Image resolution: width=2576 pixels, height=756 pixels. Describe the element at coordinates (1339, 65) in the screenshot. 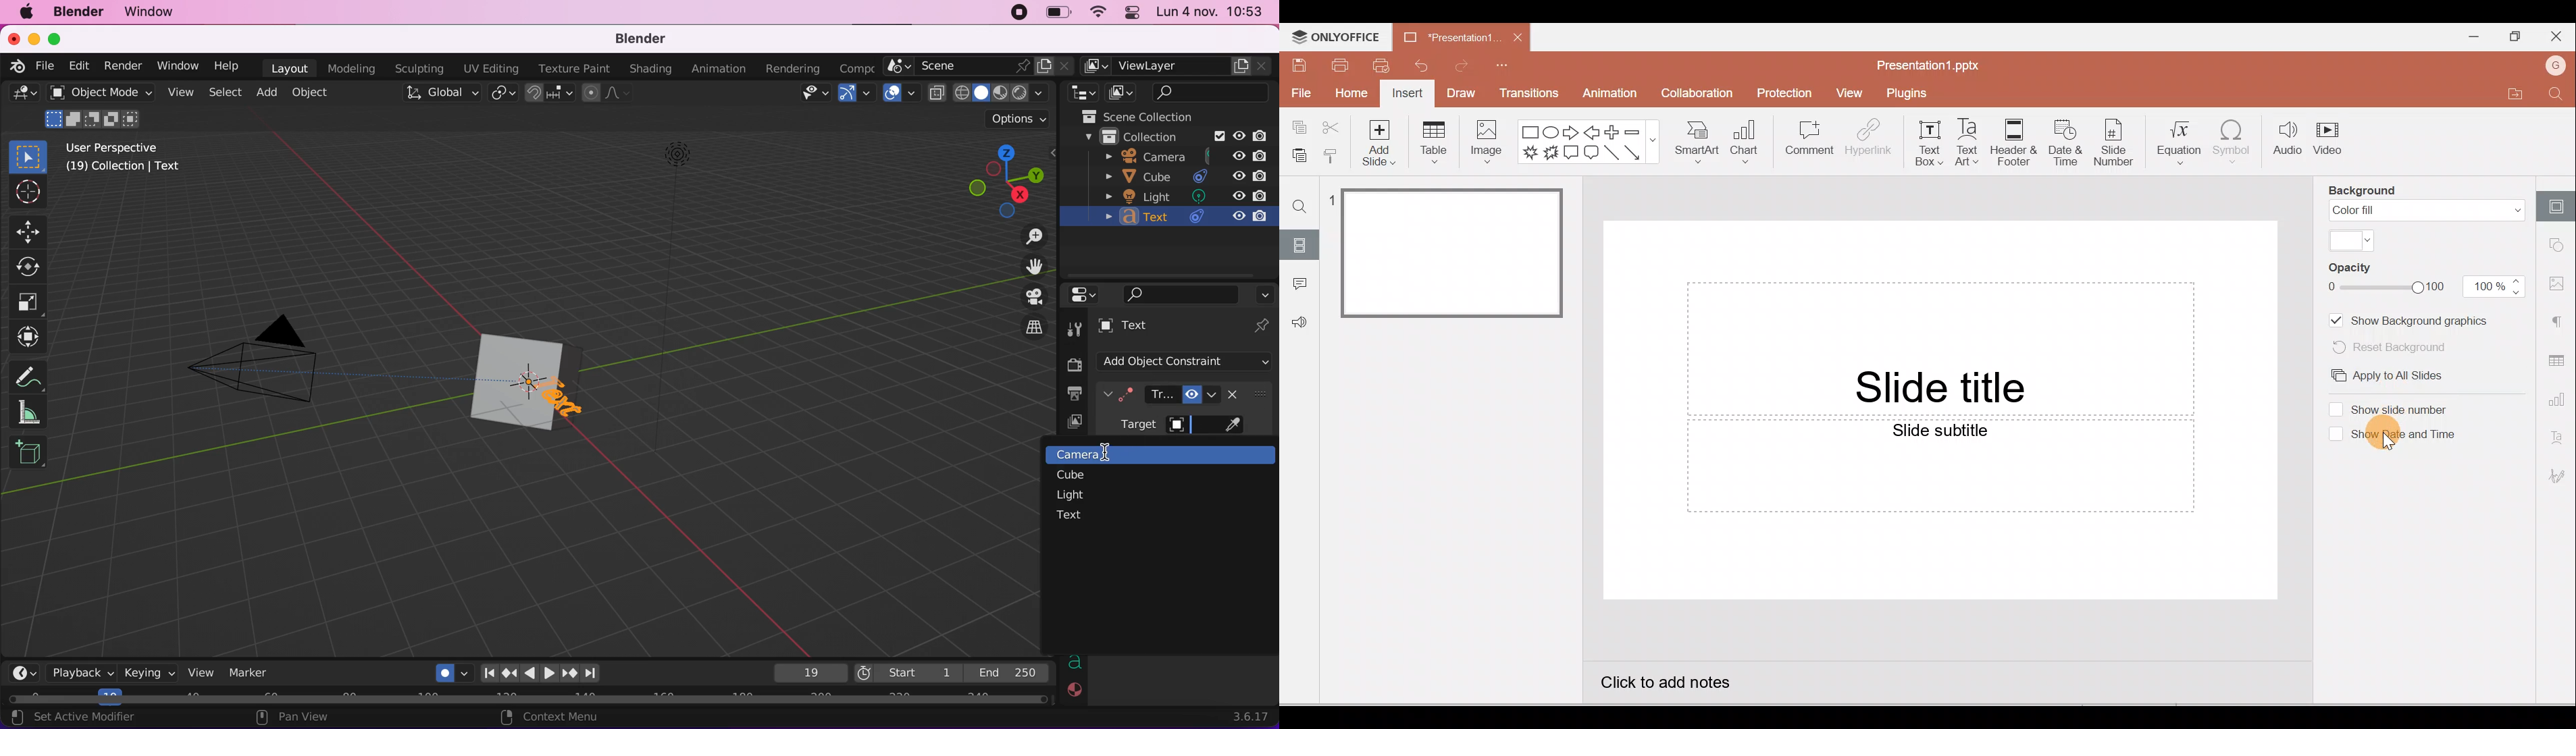

I see `Print file` at that location.